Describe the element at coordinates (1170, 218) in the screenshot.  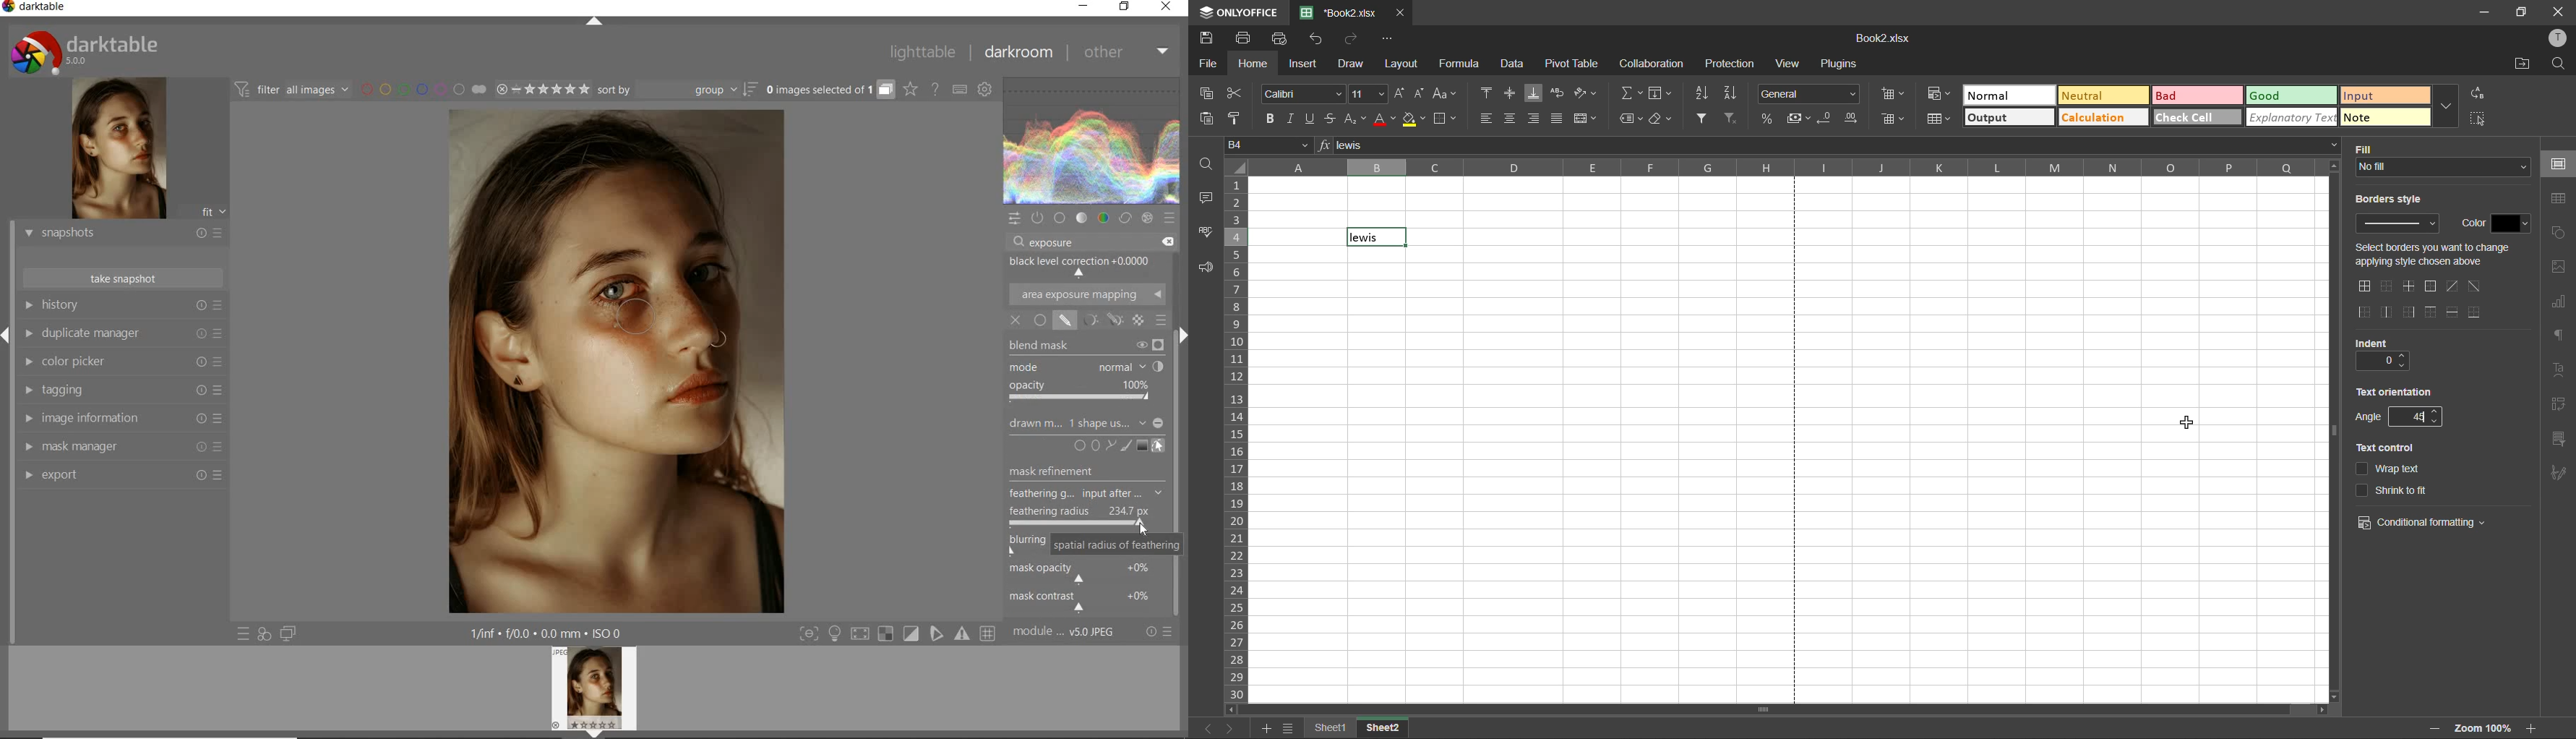
I see `presets` at that location.